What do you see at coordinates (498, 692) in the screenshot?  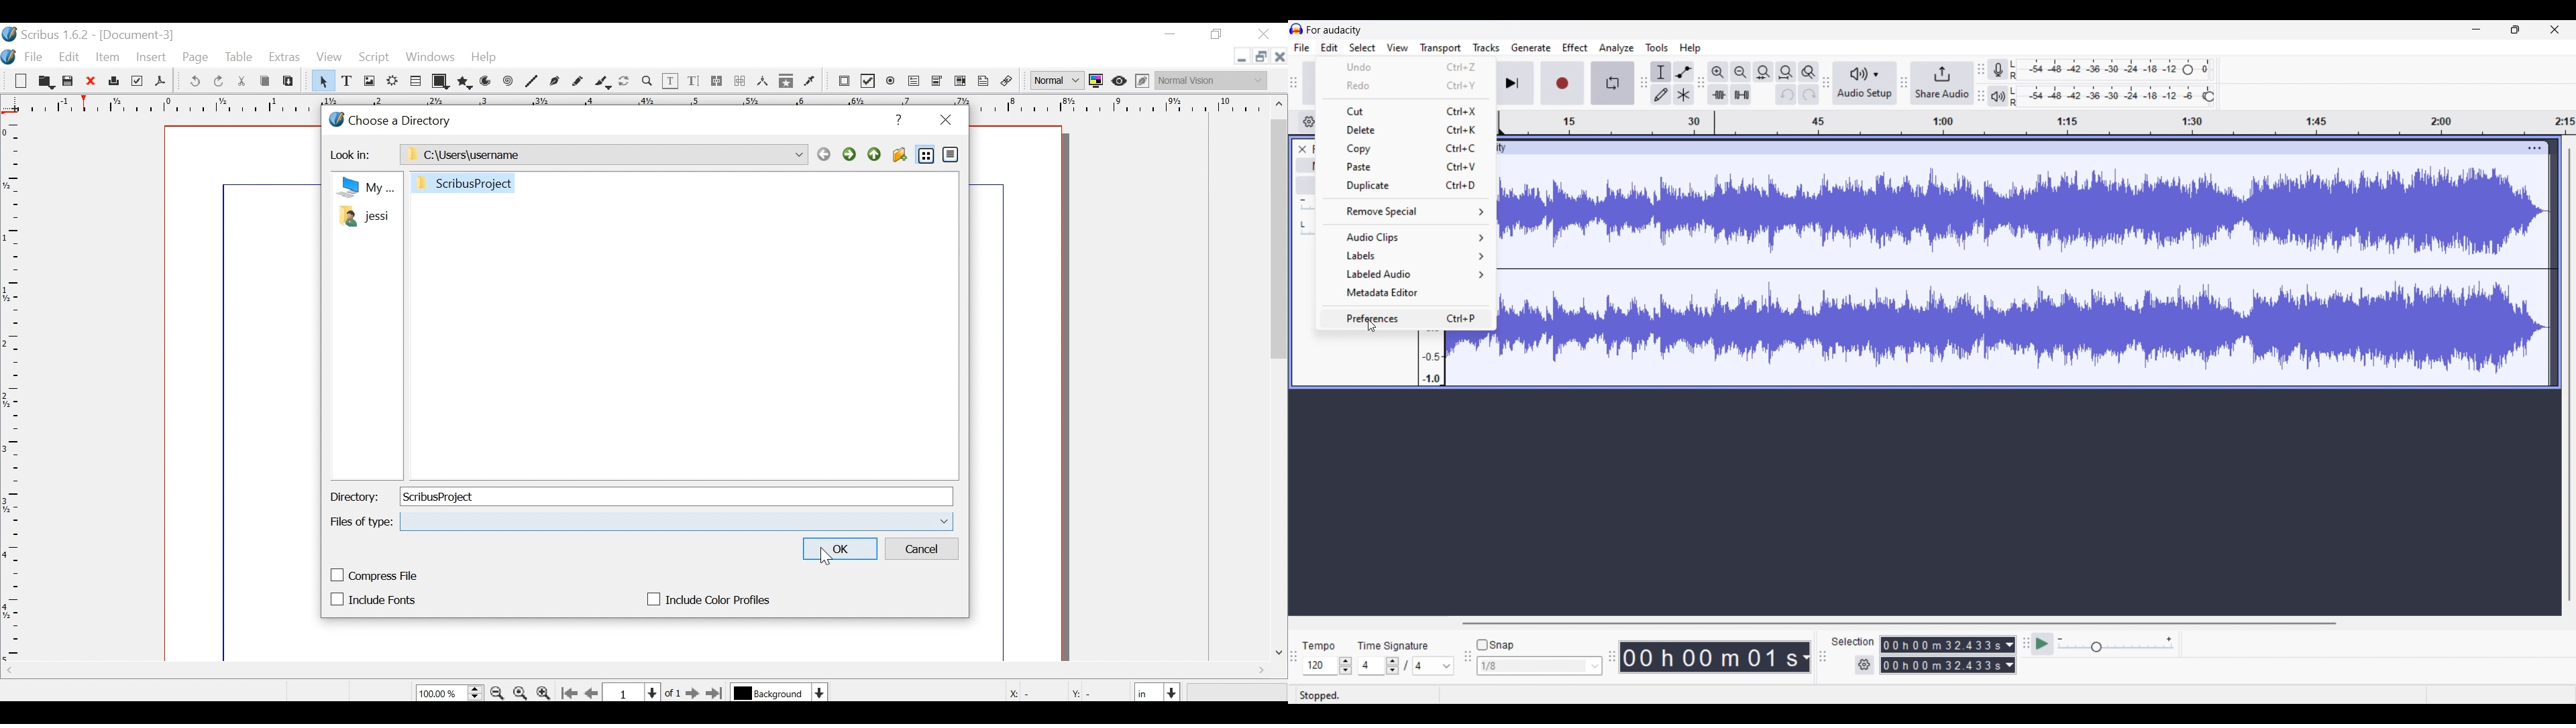 I see `Zoom out` at bounding box center [498, 692].